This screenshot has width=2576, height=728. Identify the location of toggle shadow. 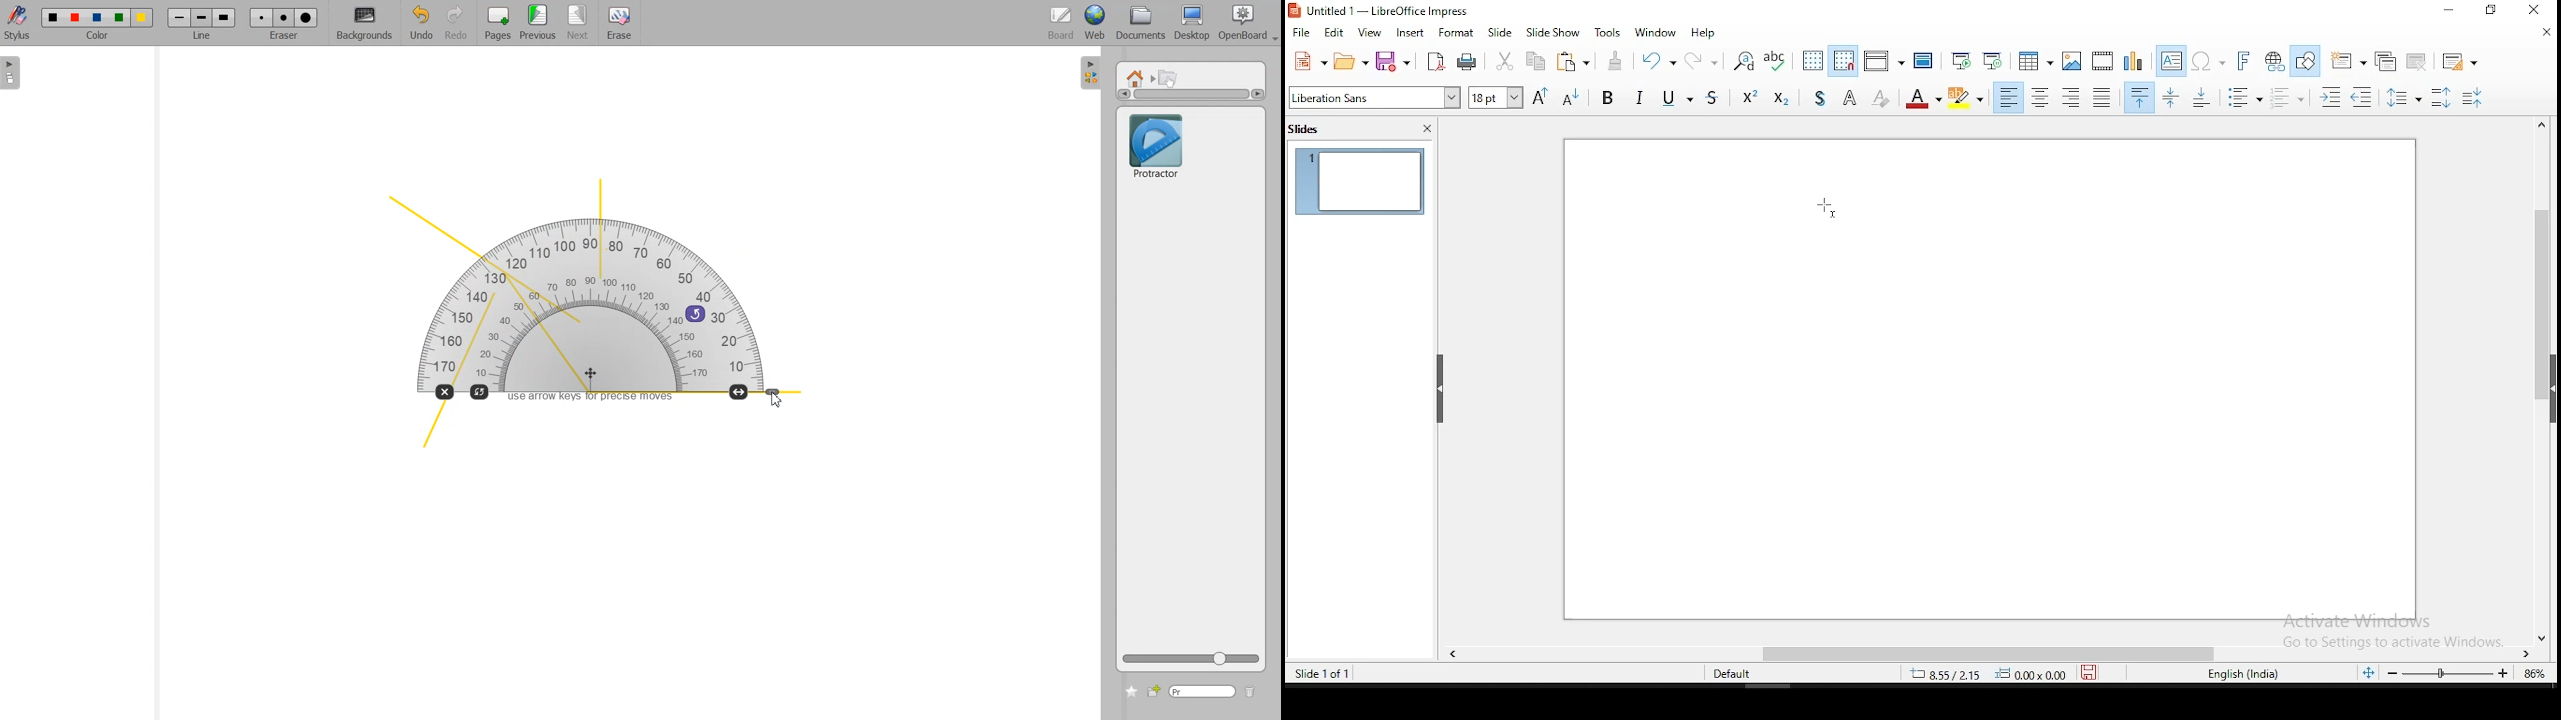
(1824, 98).